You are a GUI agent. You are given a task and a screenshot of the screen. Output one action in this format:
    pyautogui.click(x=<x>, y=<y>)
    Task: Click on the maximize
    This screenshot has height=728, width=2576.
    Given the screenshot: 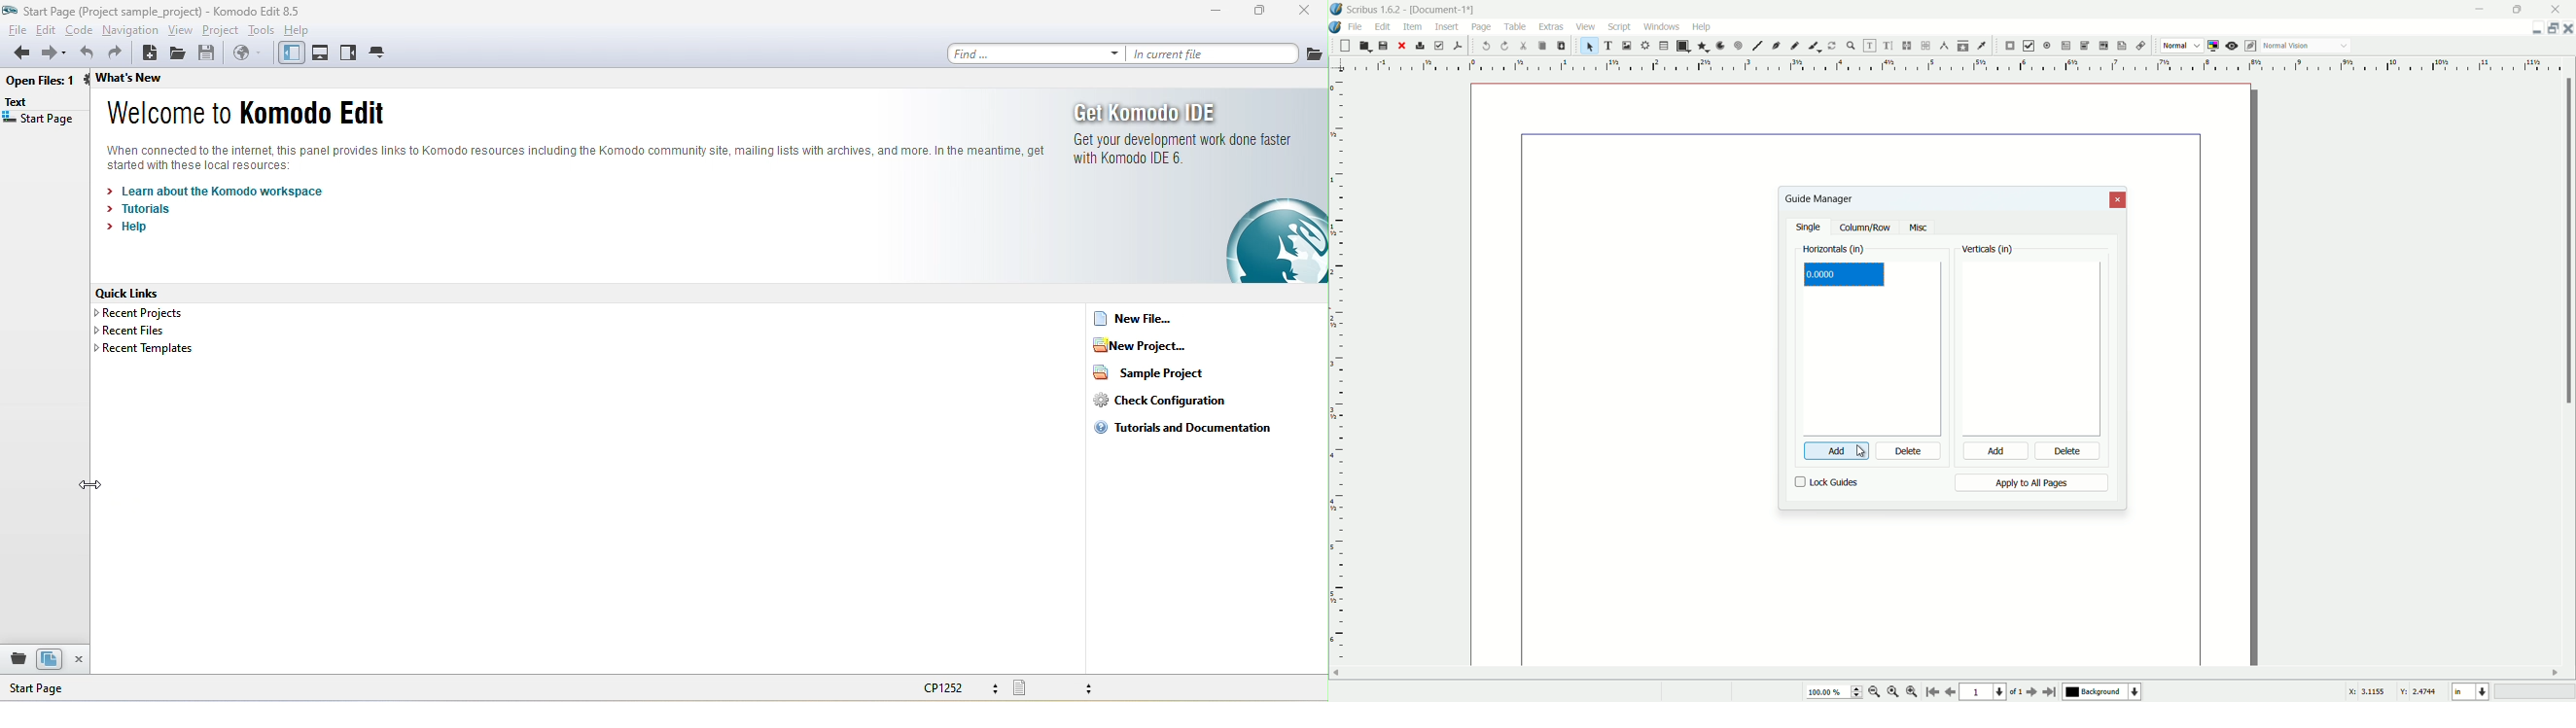 What is the action you would take?
    pyautogui.click(x=1259, y=13)
    